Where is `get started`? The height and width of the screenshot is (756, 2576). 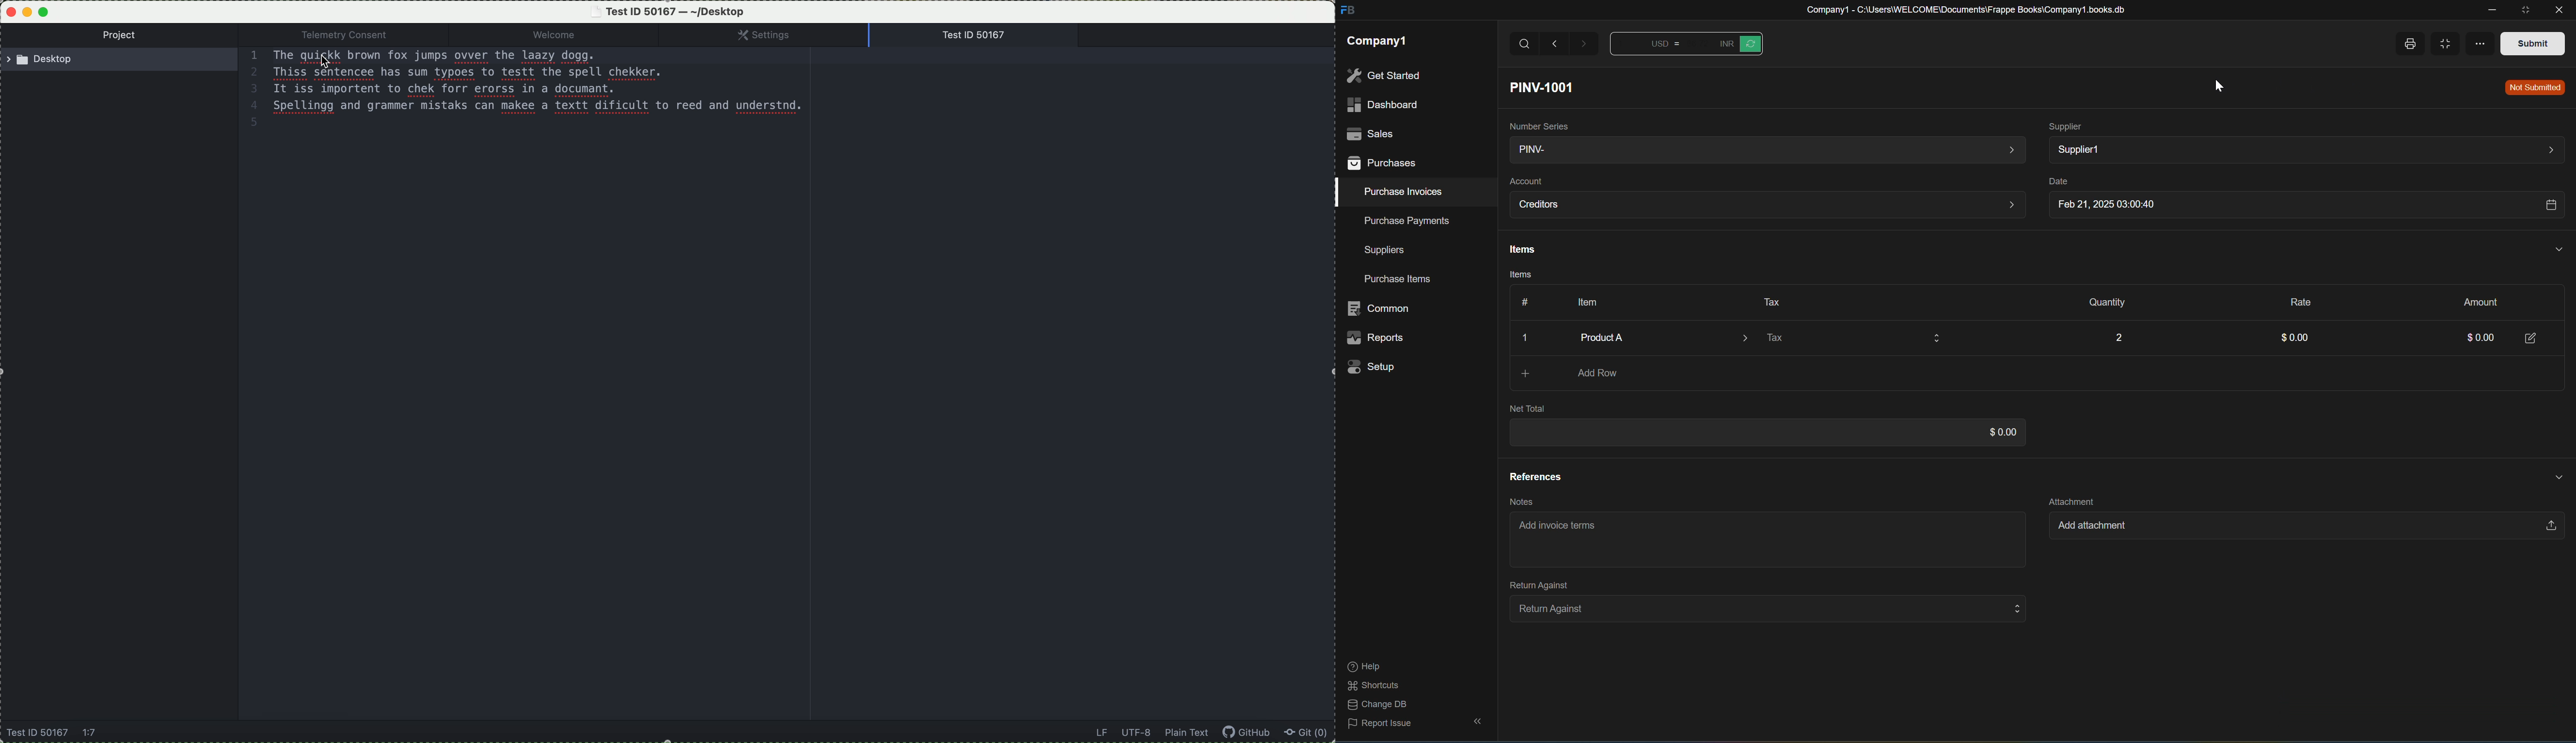
get started is located at coordinates (1383, 76).